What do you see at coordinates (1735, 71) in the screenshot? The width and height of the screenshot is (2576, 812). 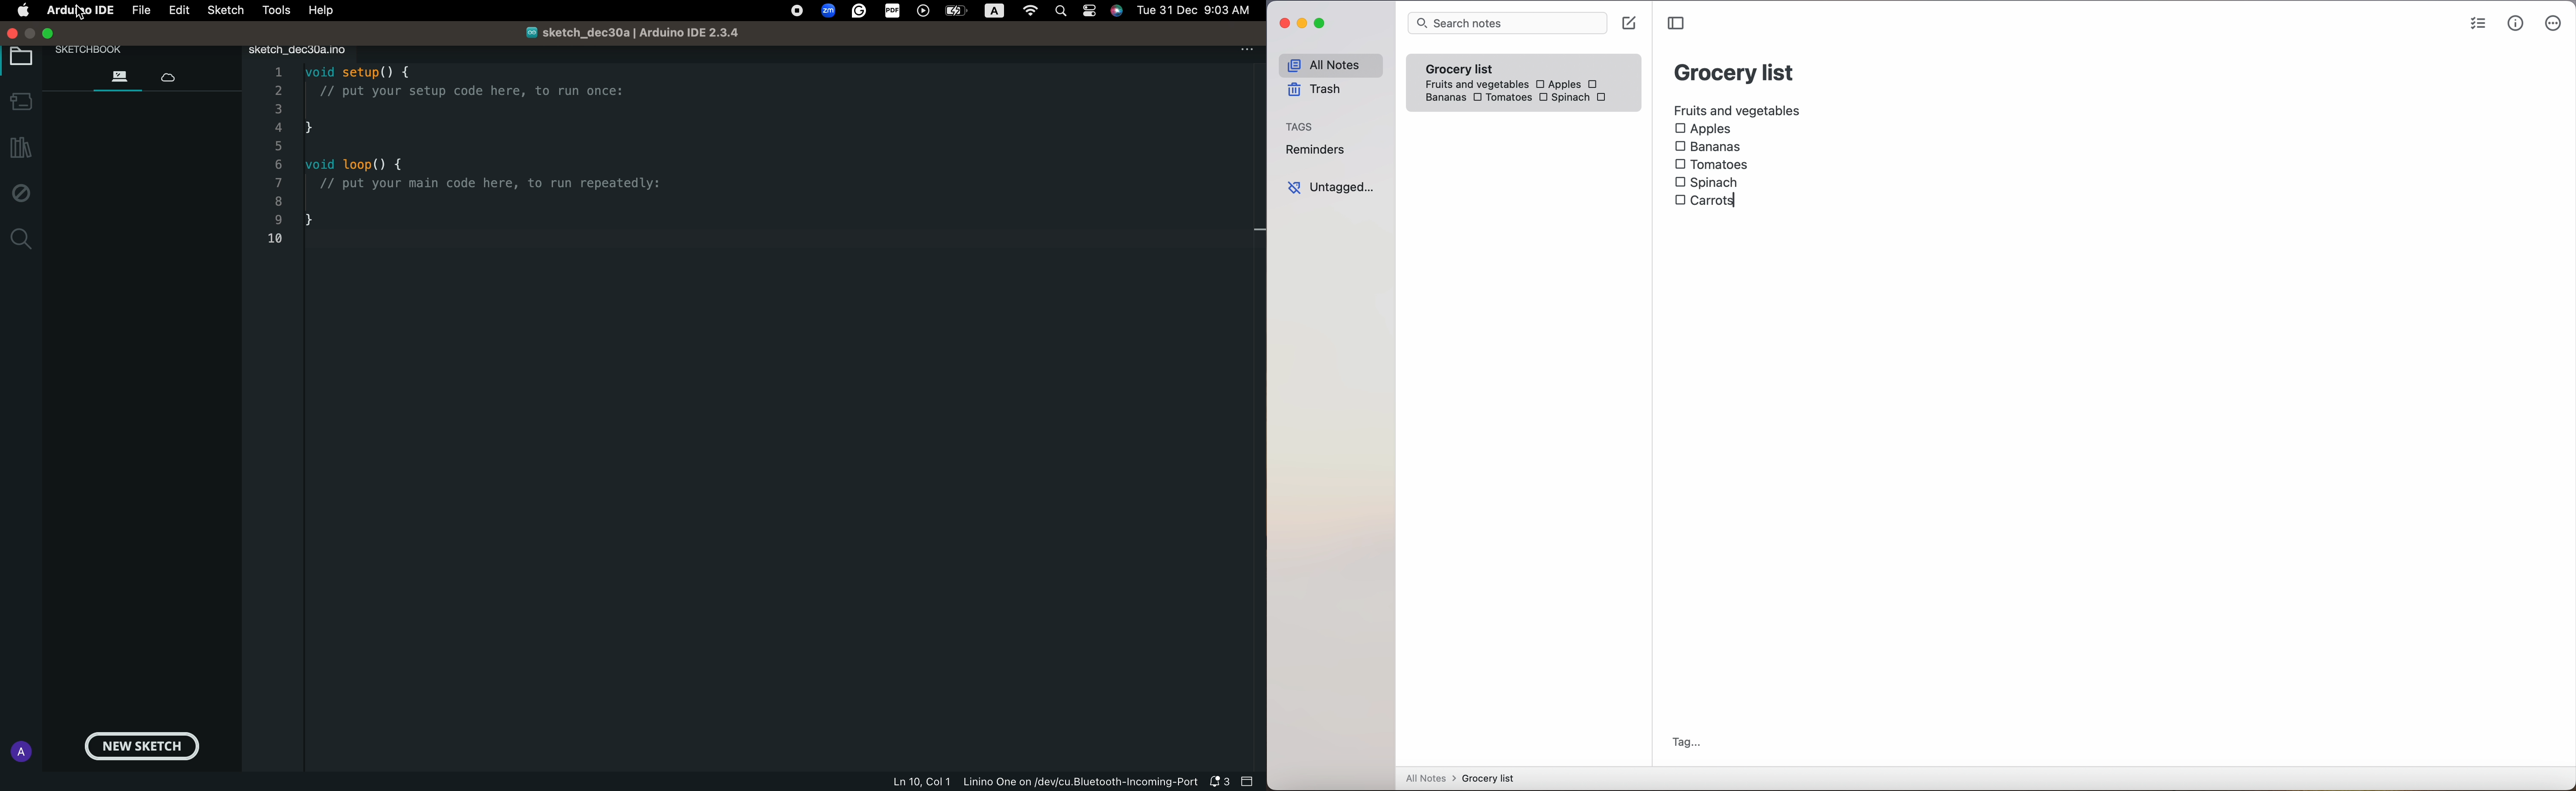 I see `grocery list` at bounding box center [1735, 71].